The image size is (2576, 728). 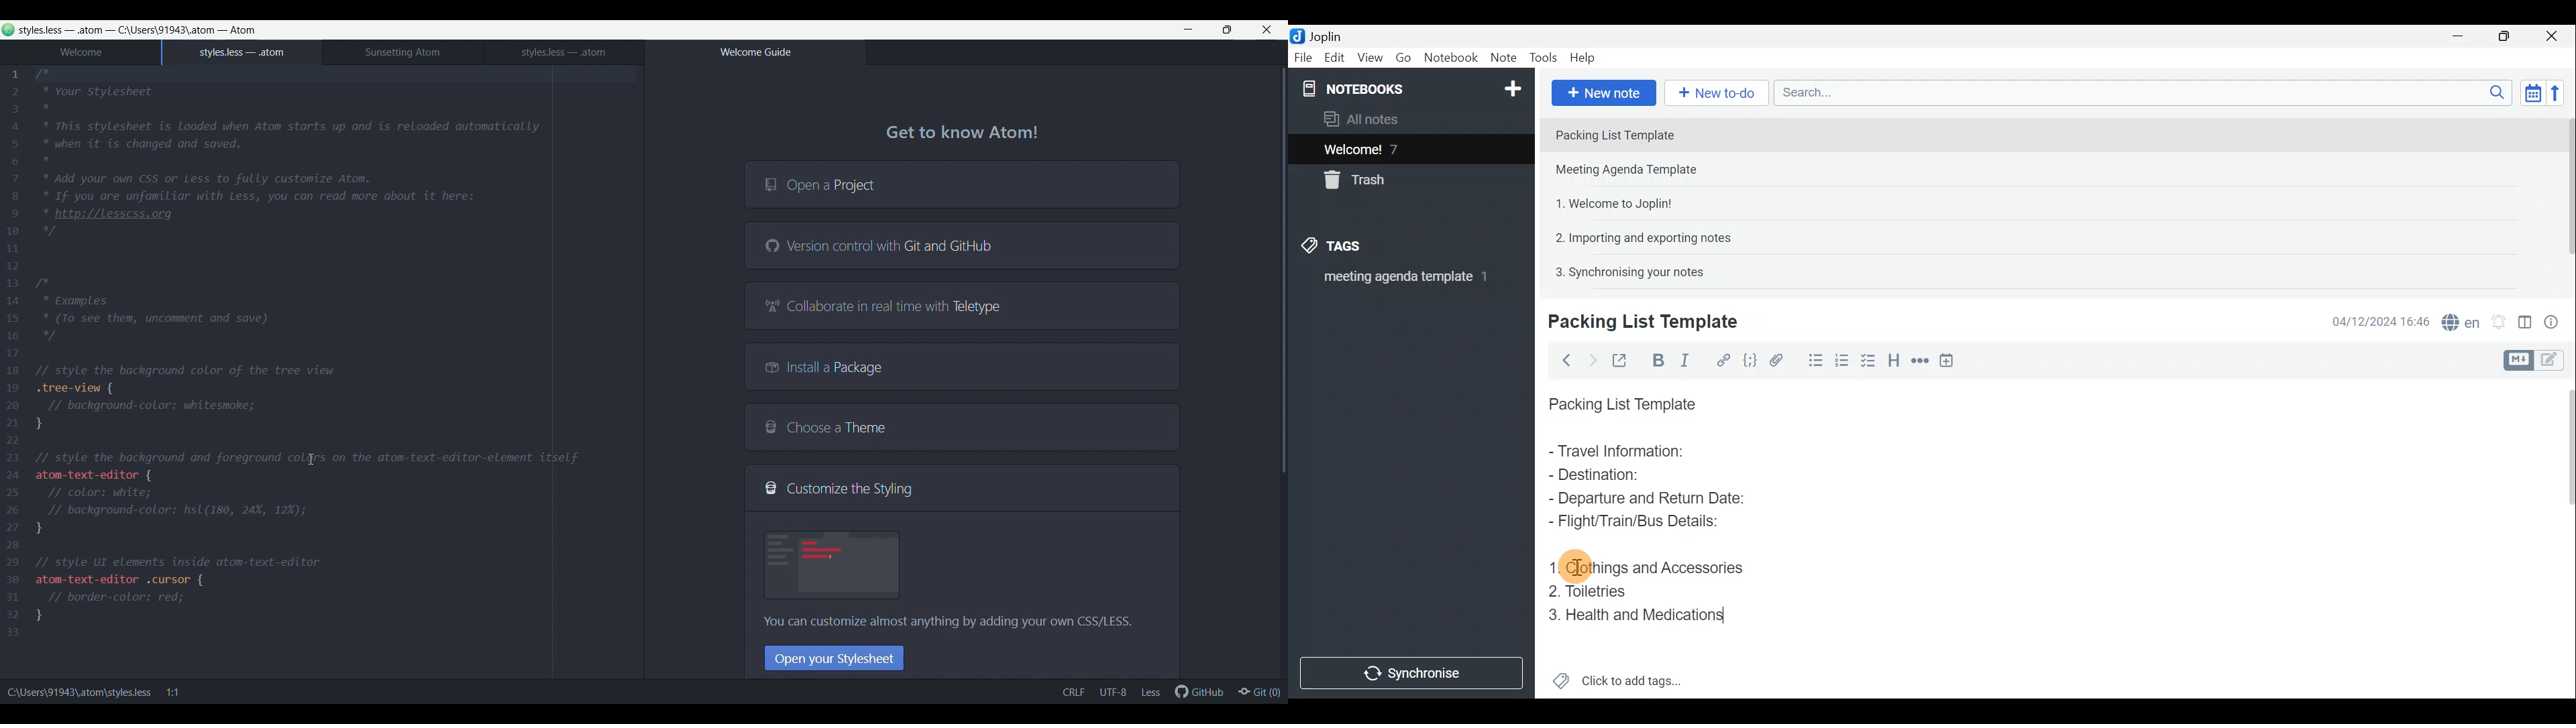 I want to click on style.less tab, so click(x=564, y=52).